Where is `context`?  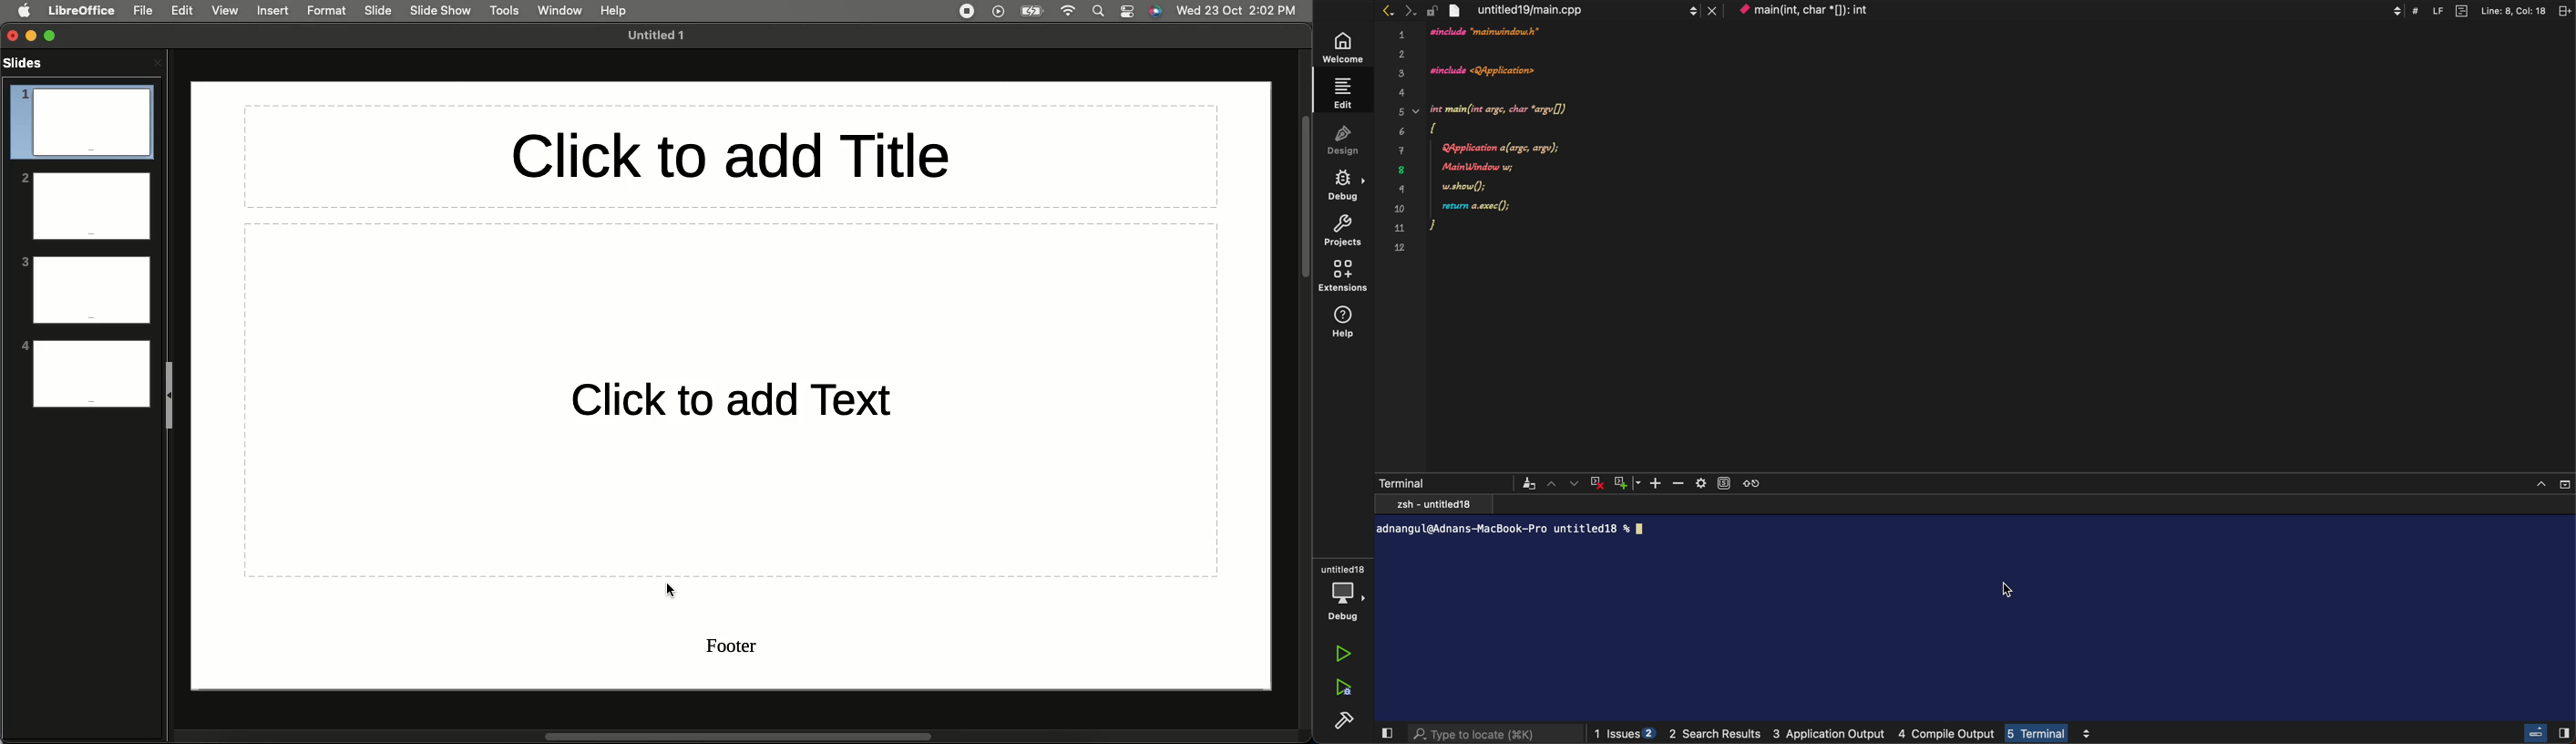 context is located at coordinates (1824, 11).